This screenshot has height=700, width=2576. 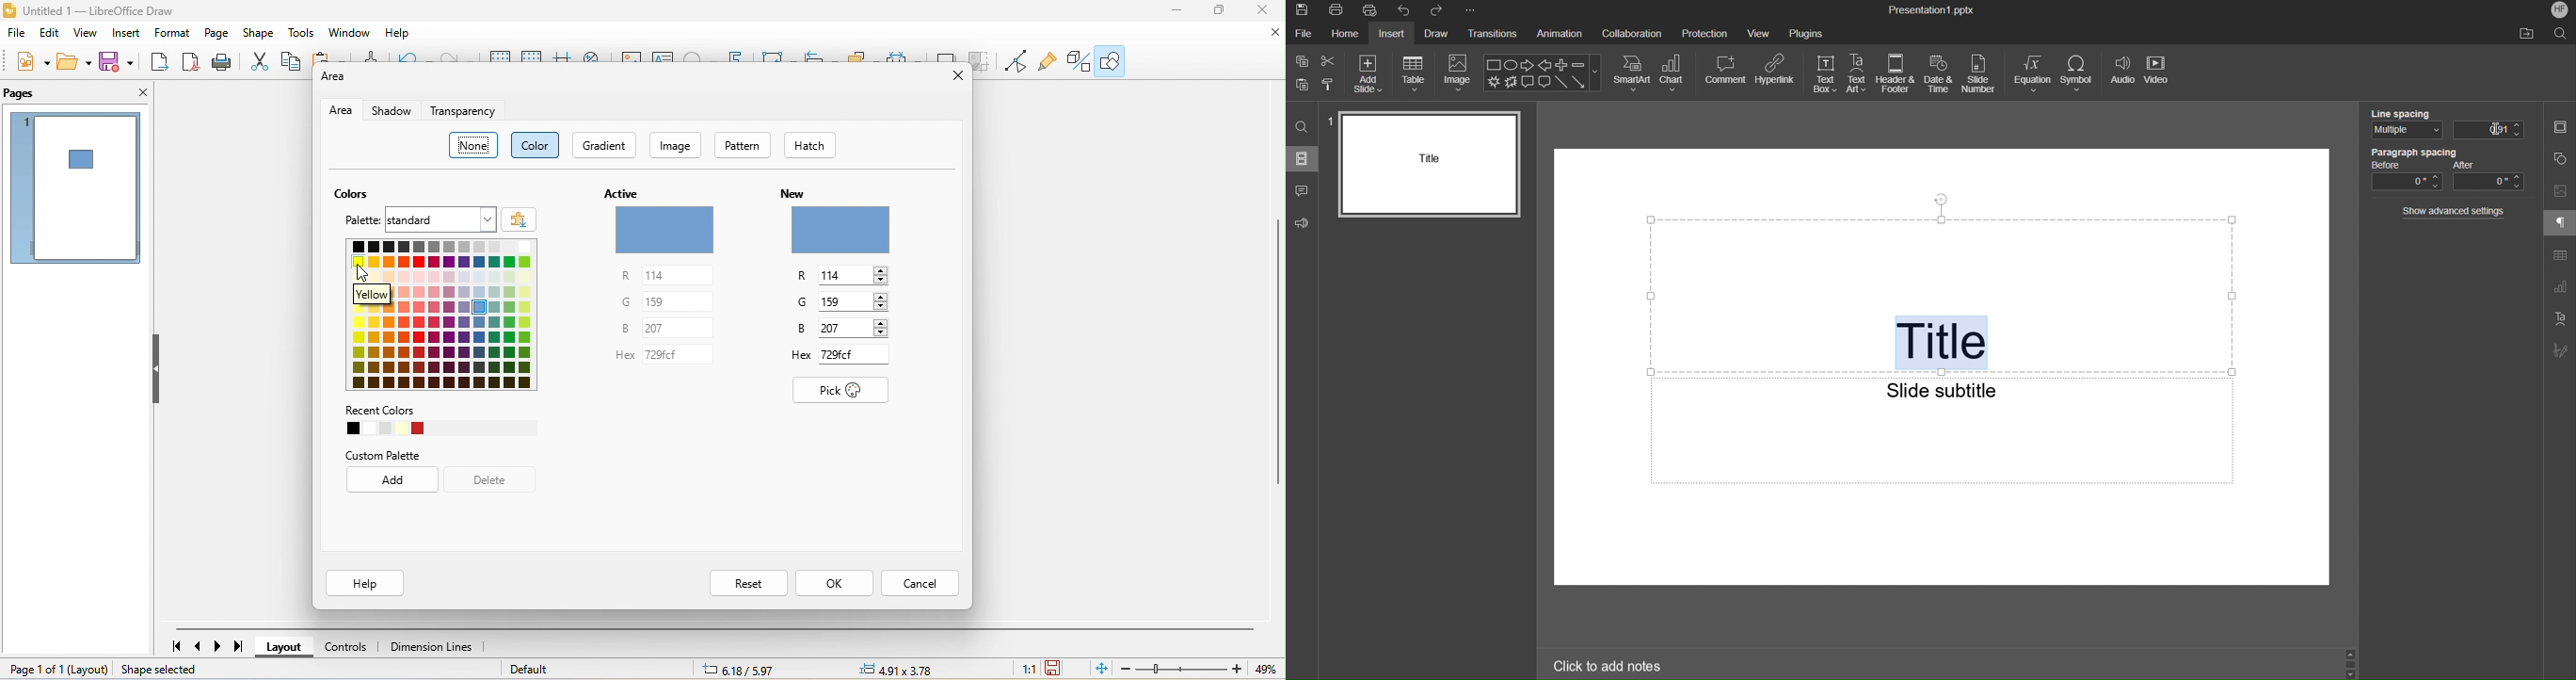 What do you see at coordinates (335, 80) in the screenshot?
I see `area` at bounding box center [335, 80].